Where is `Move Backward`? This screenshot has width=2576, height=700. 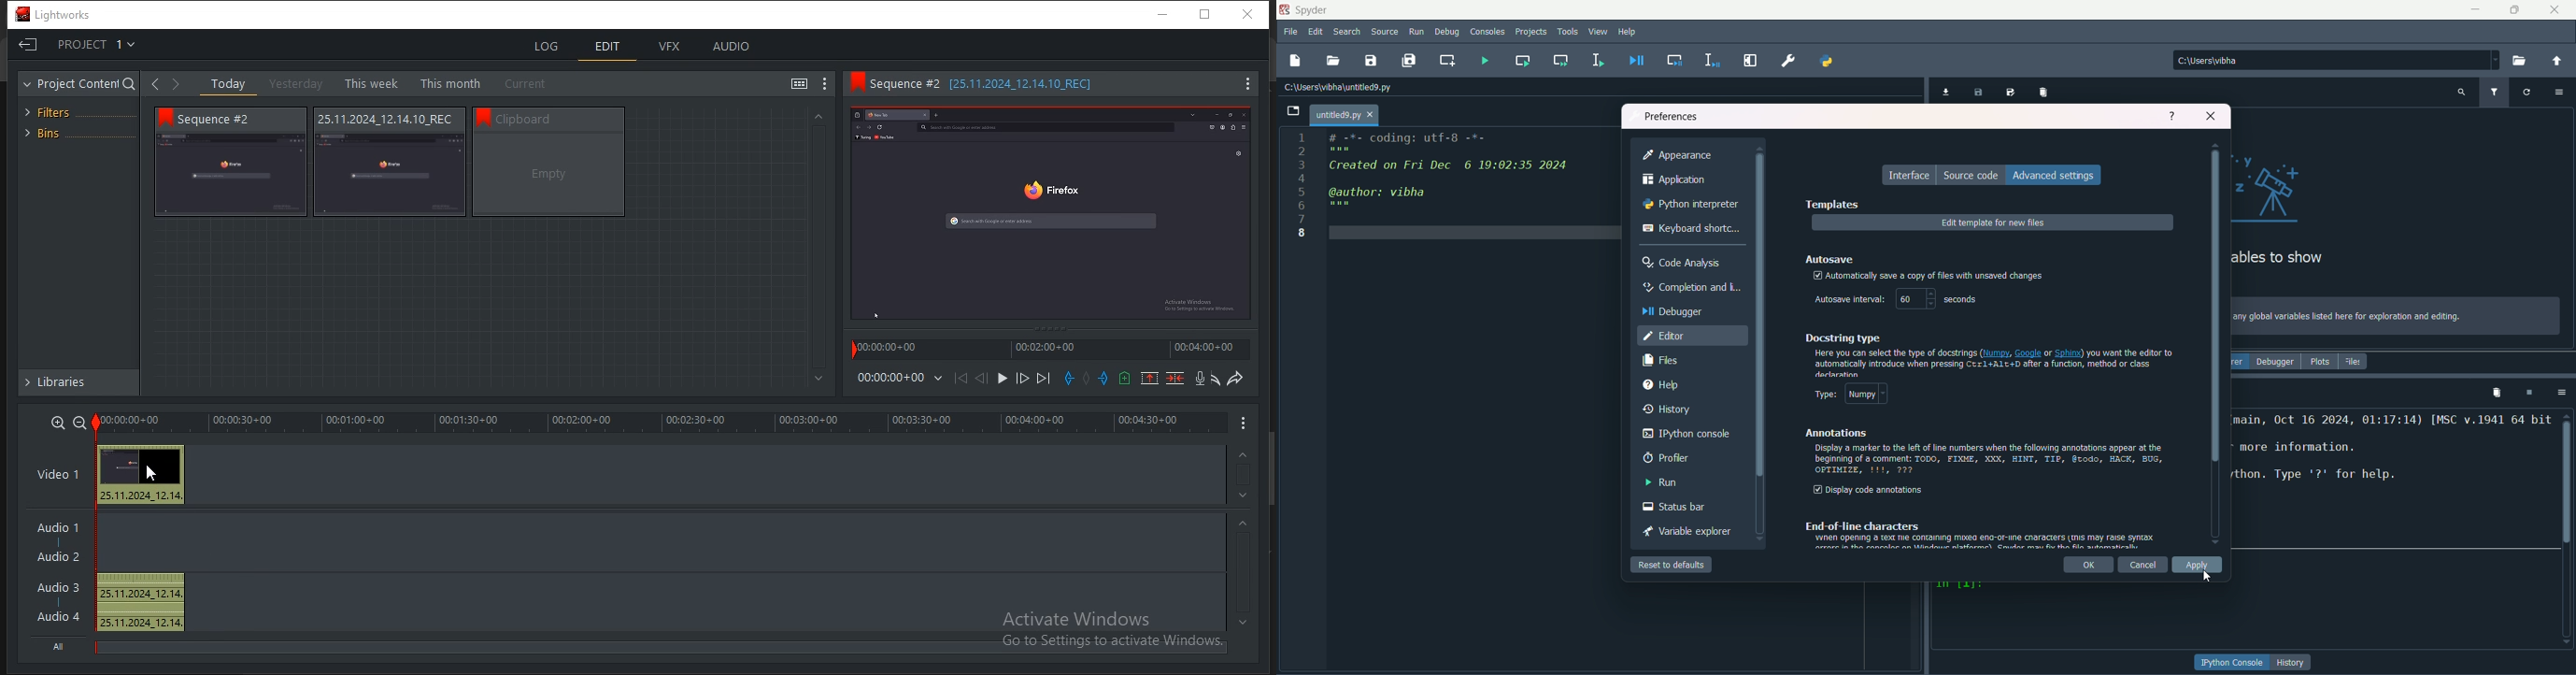
Move Backward is located at coordinates (961, 380).